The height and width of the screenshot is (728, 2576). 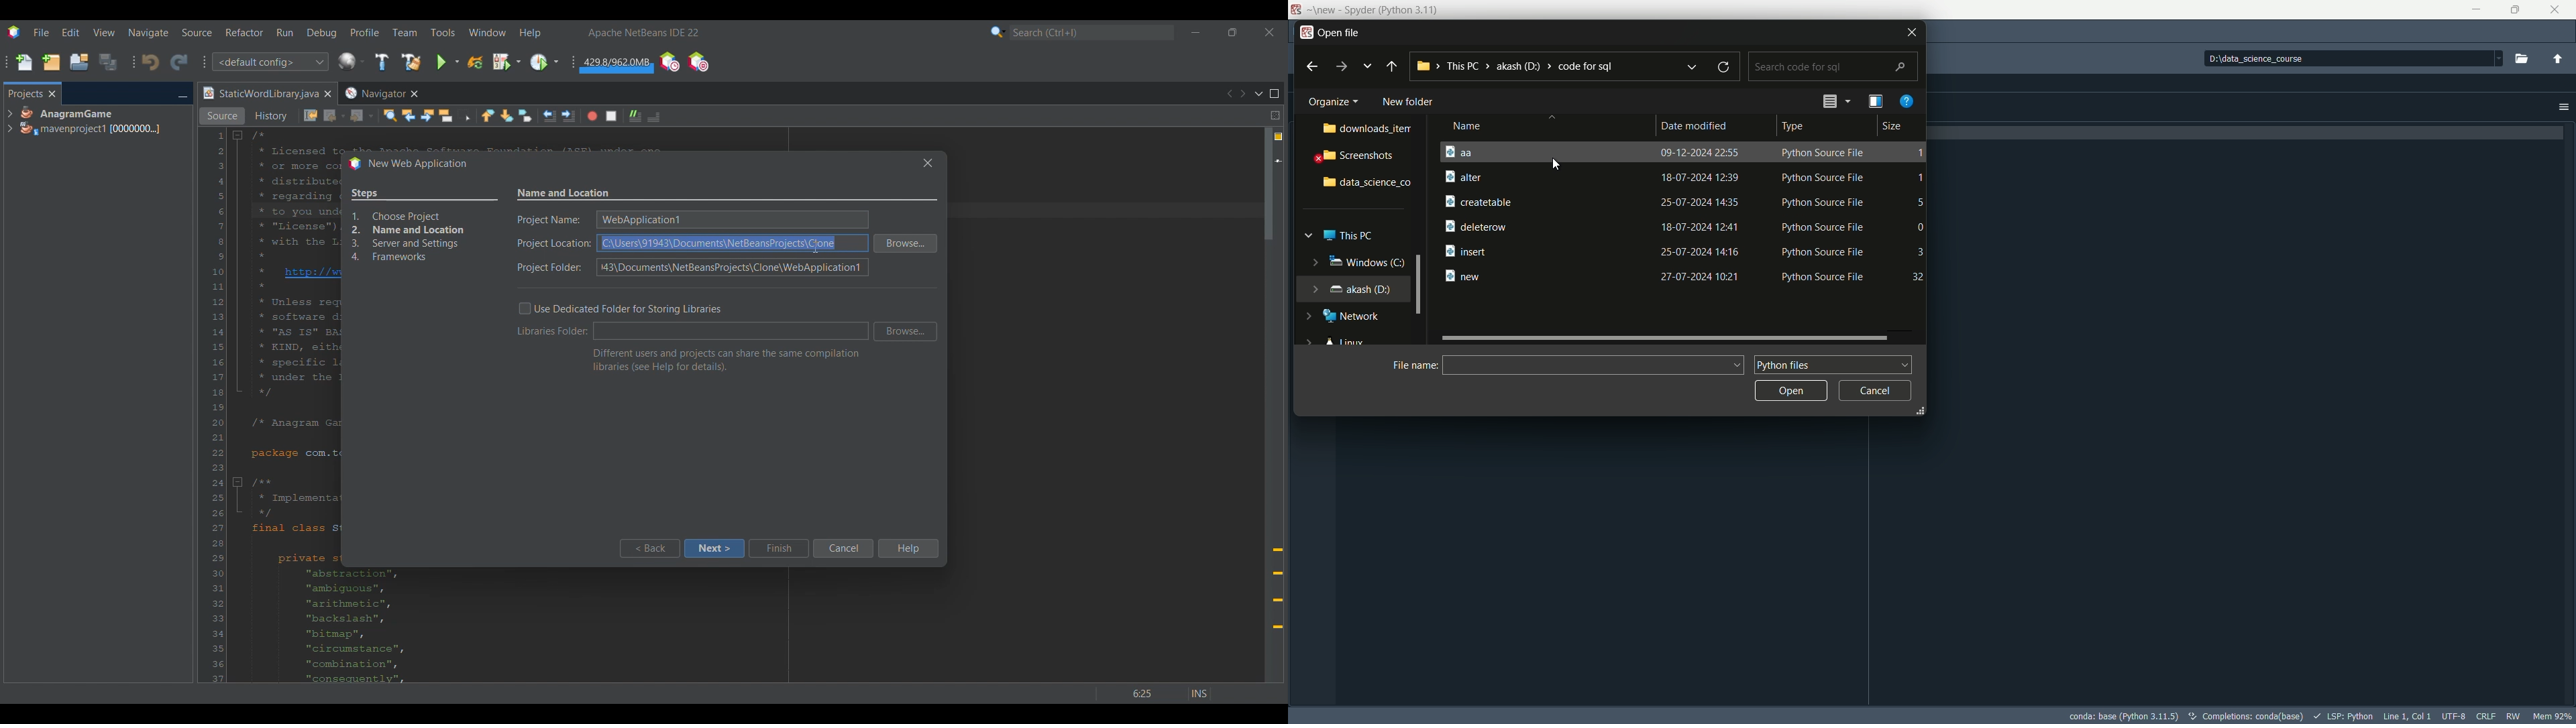 I want to click on change to parent directory, so click(x=2559, y=59).